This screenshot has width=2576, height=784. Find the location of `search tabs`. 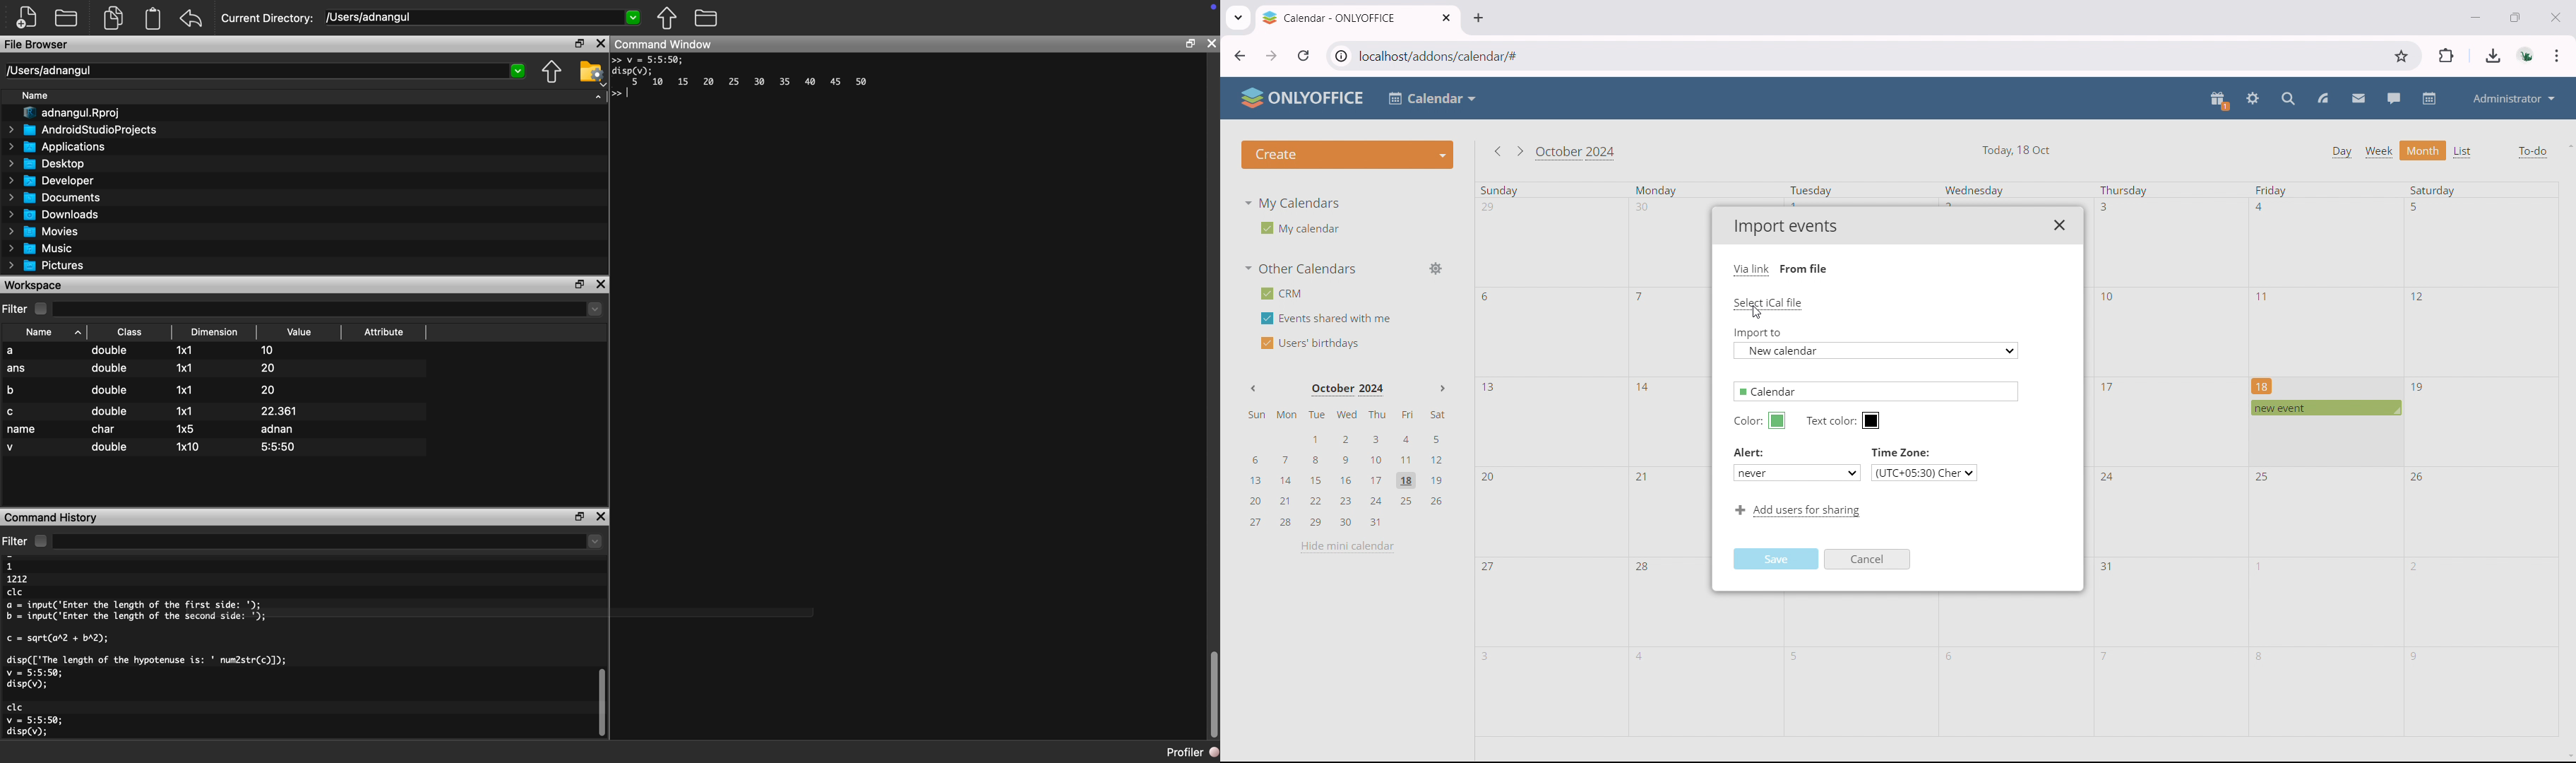

search tabs is located at coordinates (1238, 16).